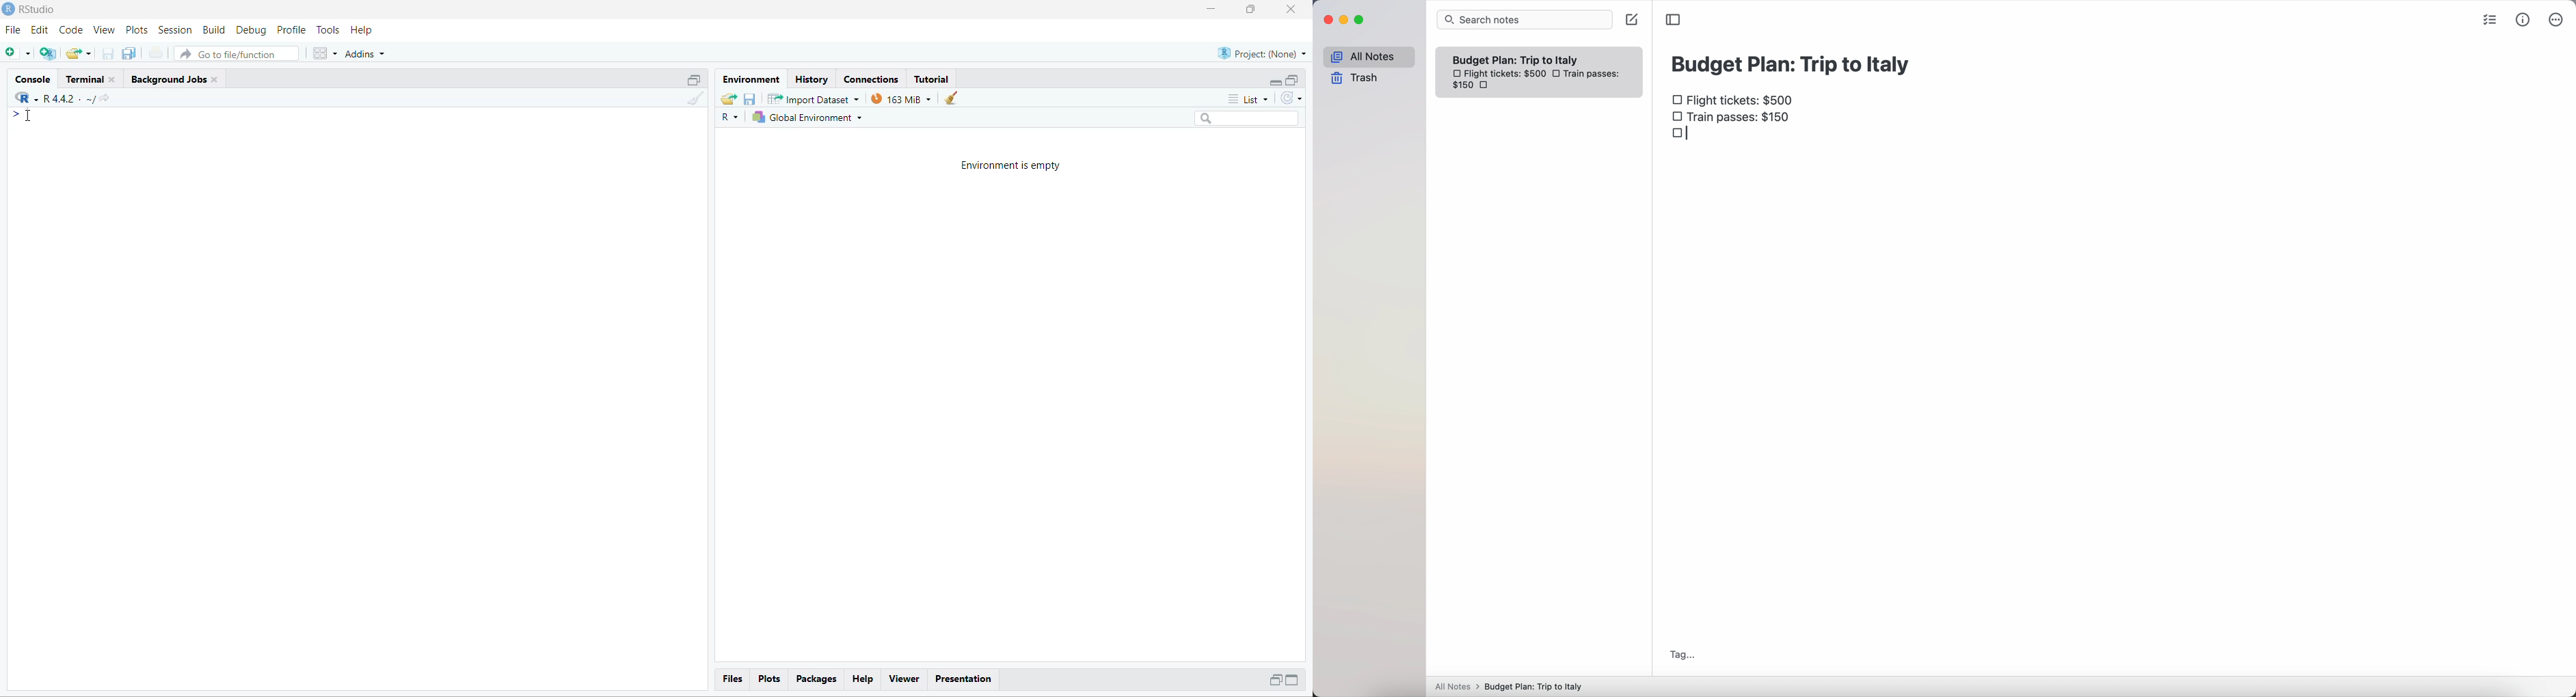  I want to click on open existing project, so click(79, 53).